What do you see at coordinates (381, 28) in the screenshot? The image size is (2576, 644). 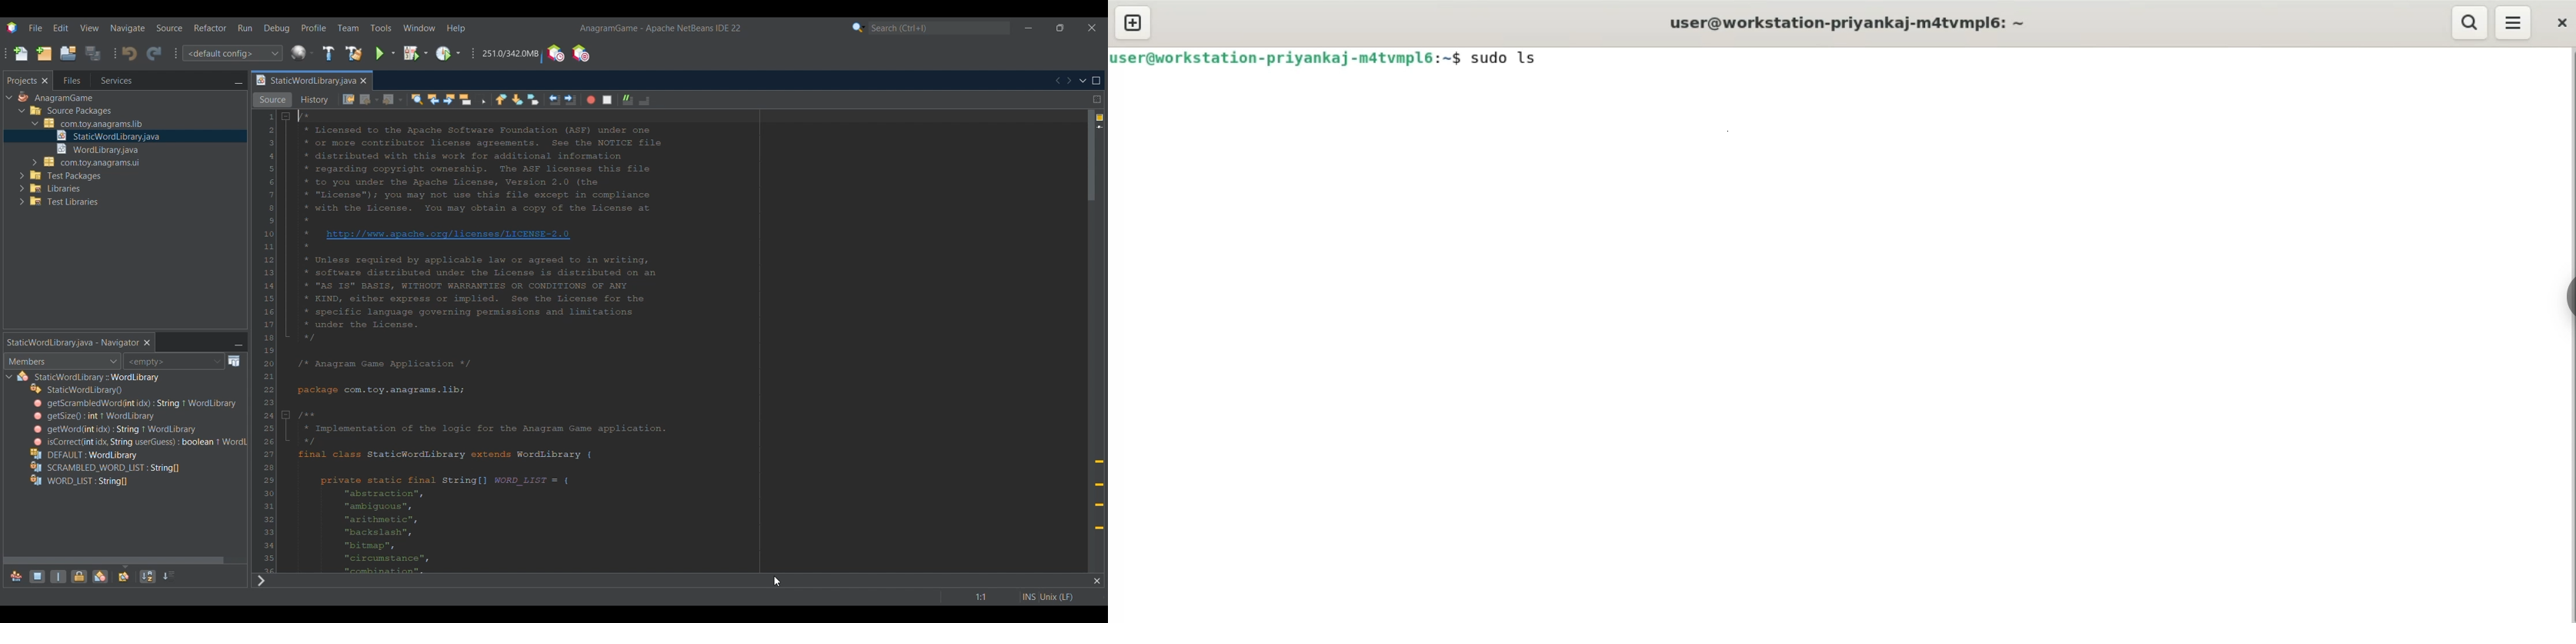 I see `Tools menu` at bounding box center [381, 28].